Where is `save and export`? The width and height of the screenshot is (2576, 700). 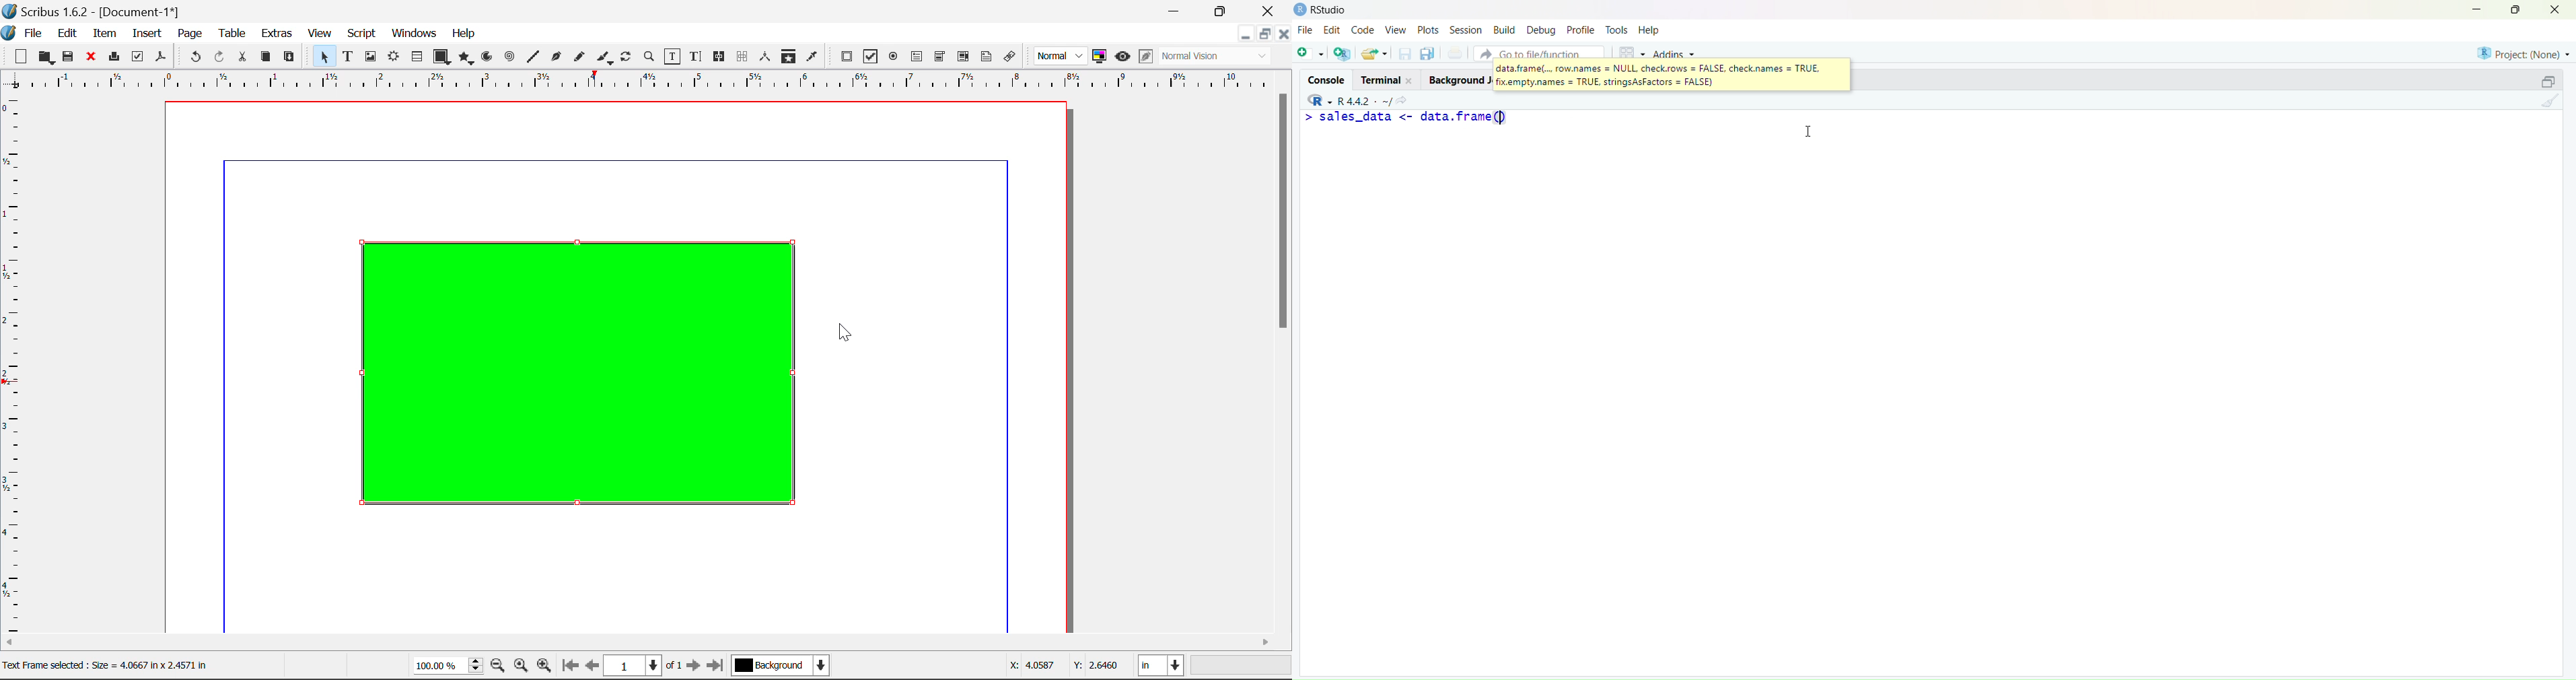
save and export is located at coordinates (1374, 54).